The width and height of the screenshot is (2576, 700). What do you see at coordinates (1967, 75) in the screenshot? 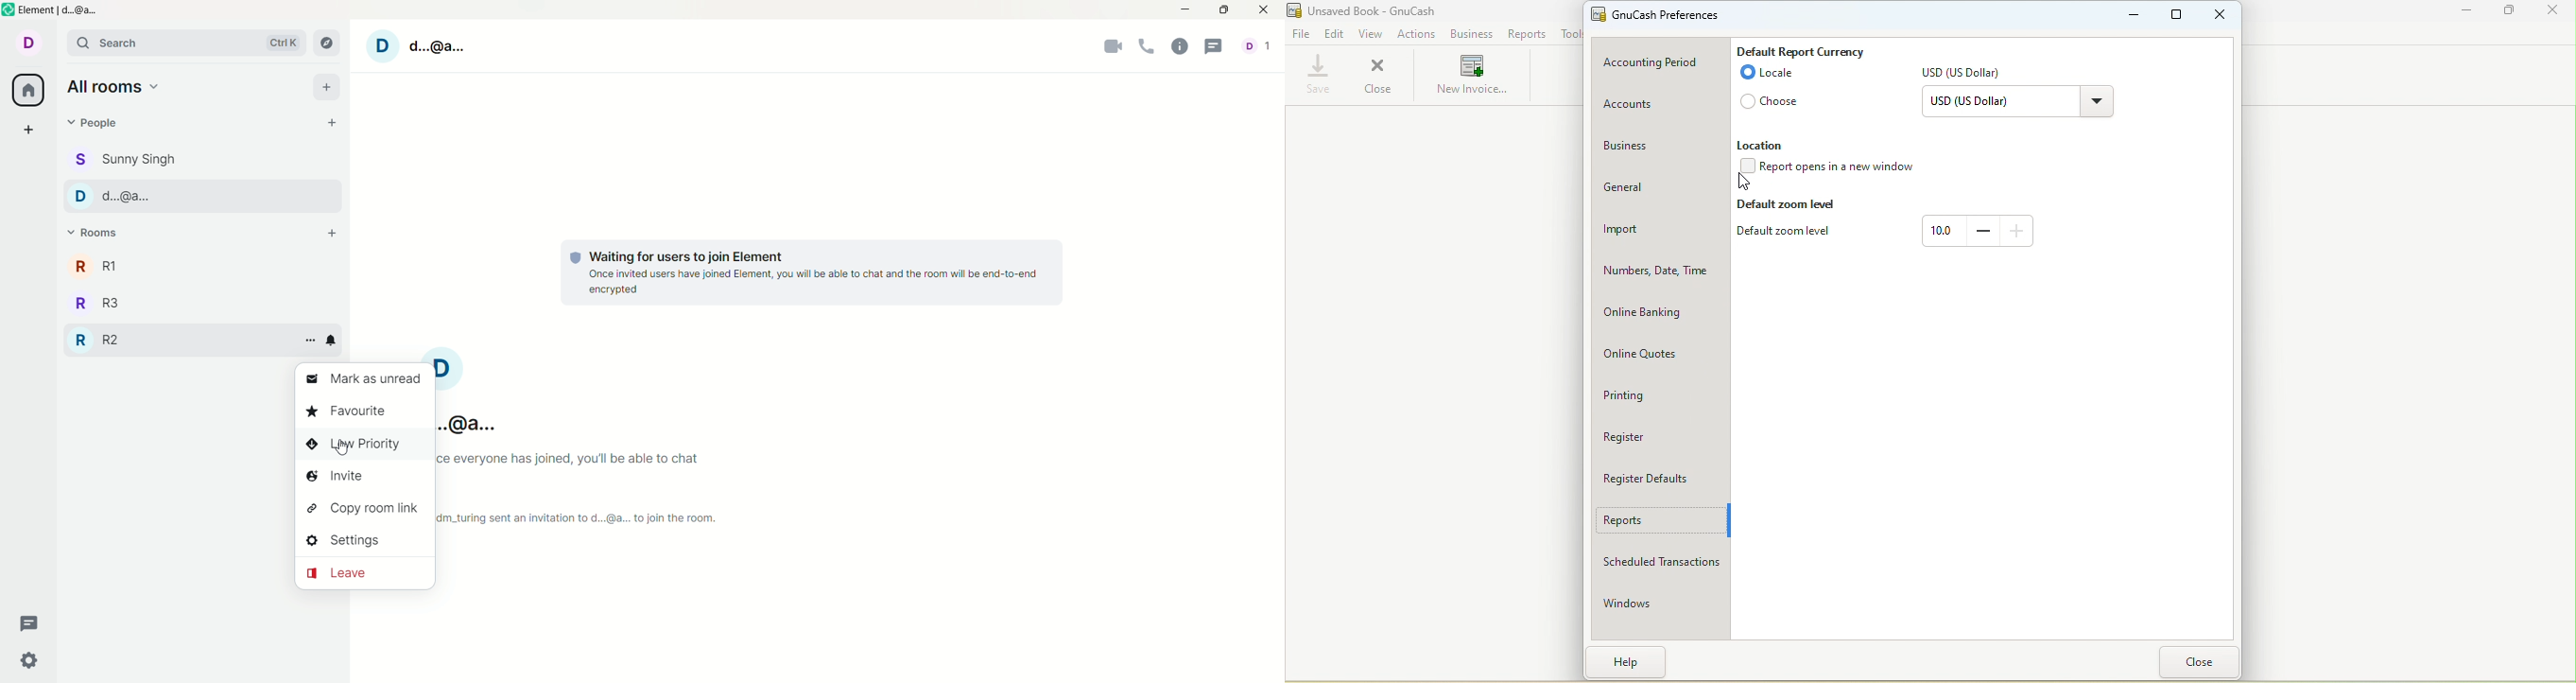
I see `USD` at bounding box center [1967, 75].